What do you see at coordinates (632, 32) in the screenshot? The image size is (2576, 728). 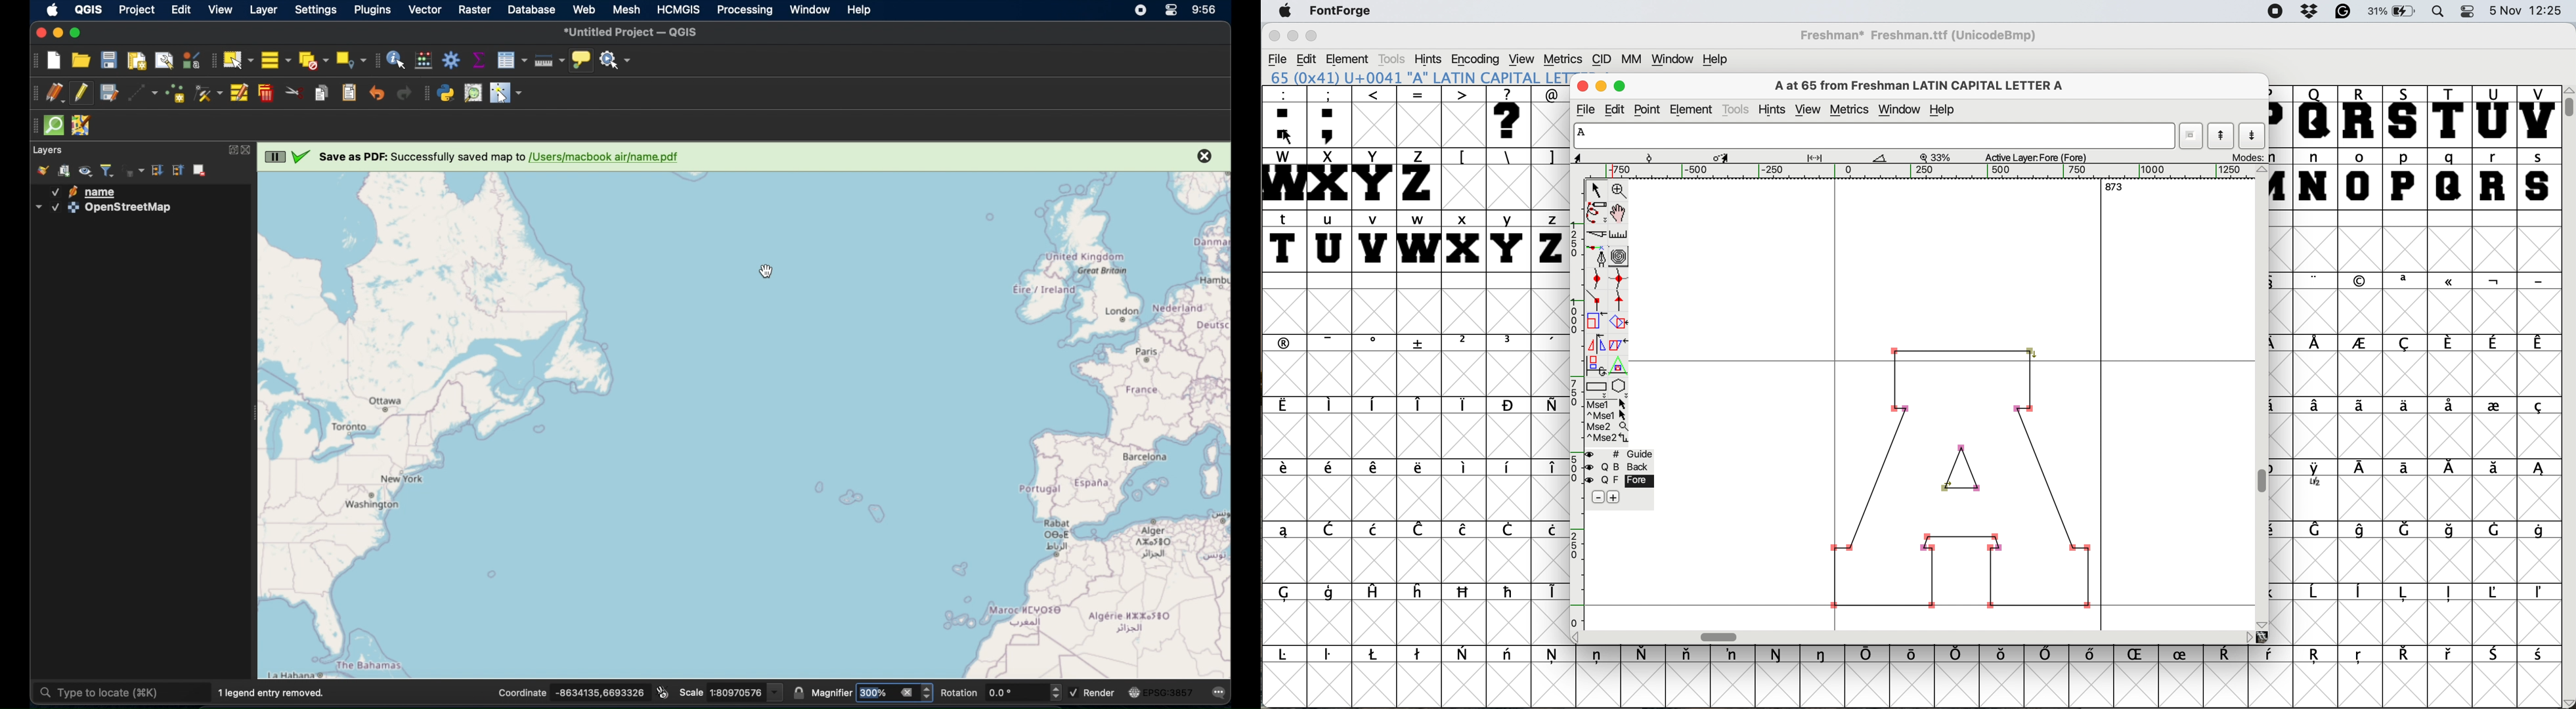 I see `untitled project - QGIS` at bounding box center [632, 32].